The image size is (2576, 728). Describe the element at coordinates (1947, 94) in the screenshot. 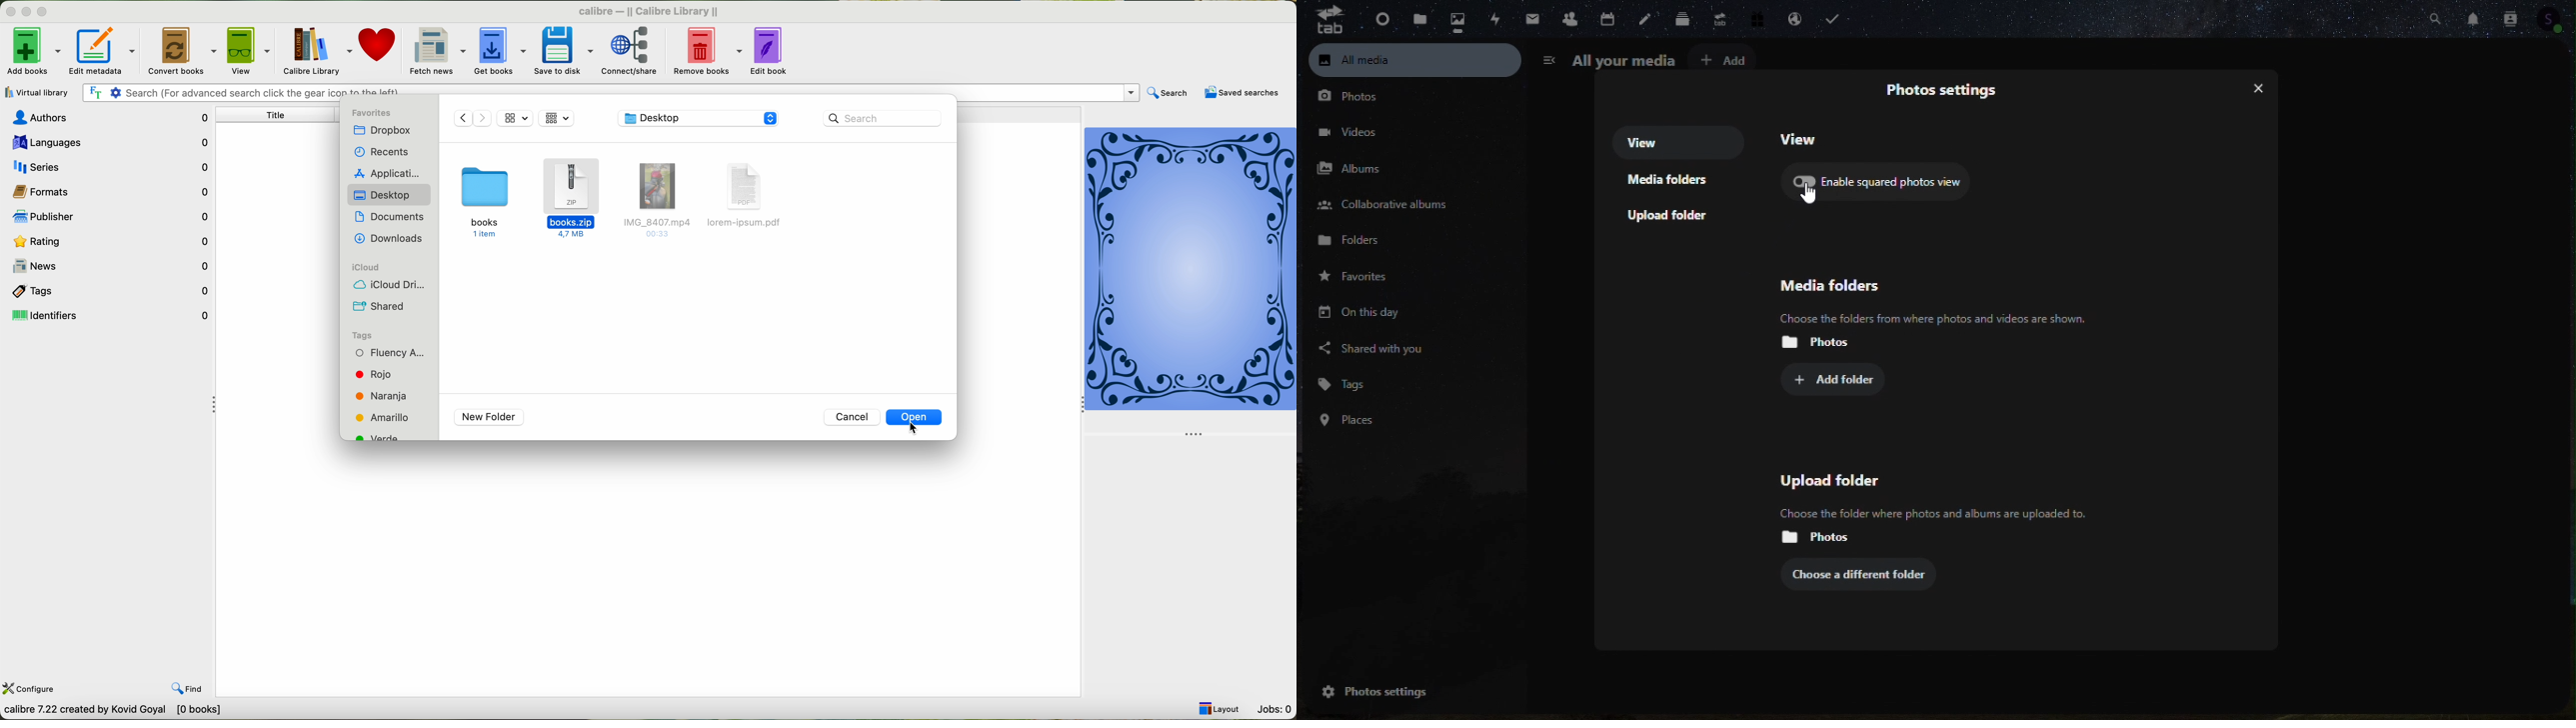

I see `` at that location.